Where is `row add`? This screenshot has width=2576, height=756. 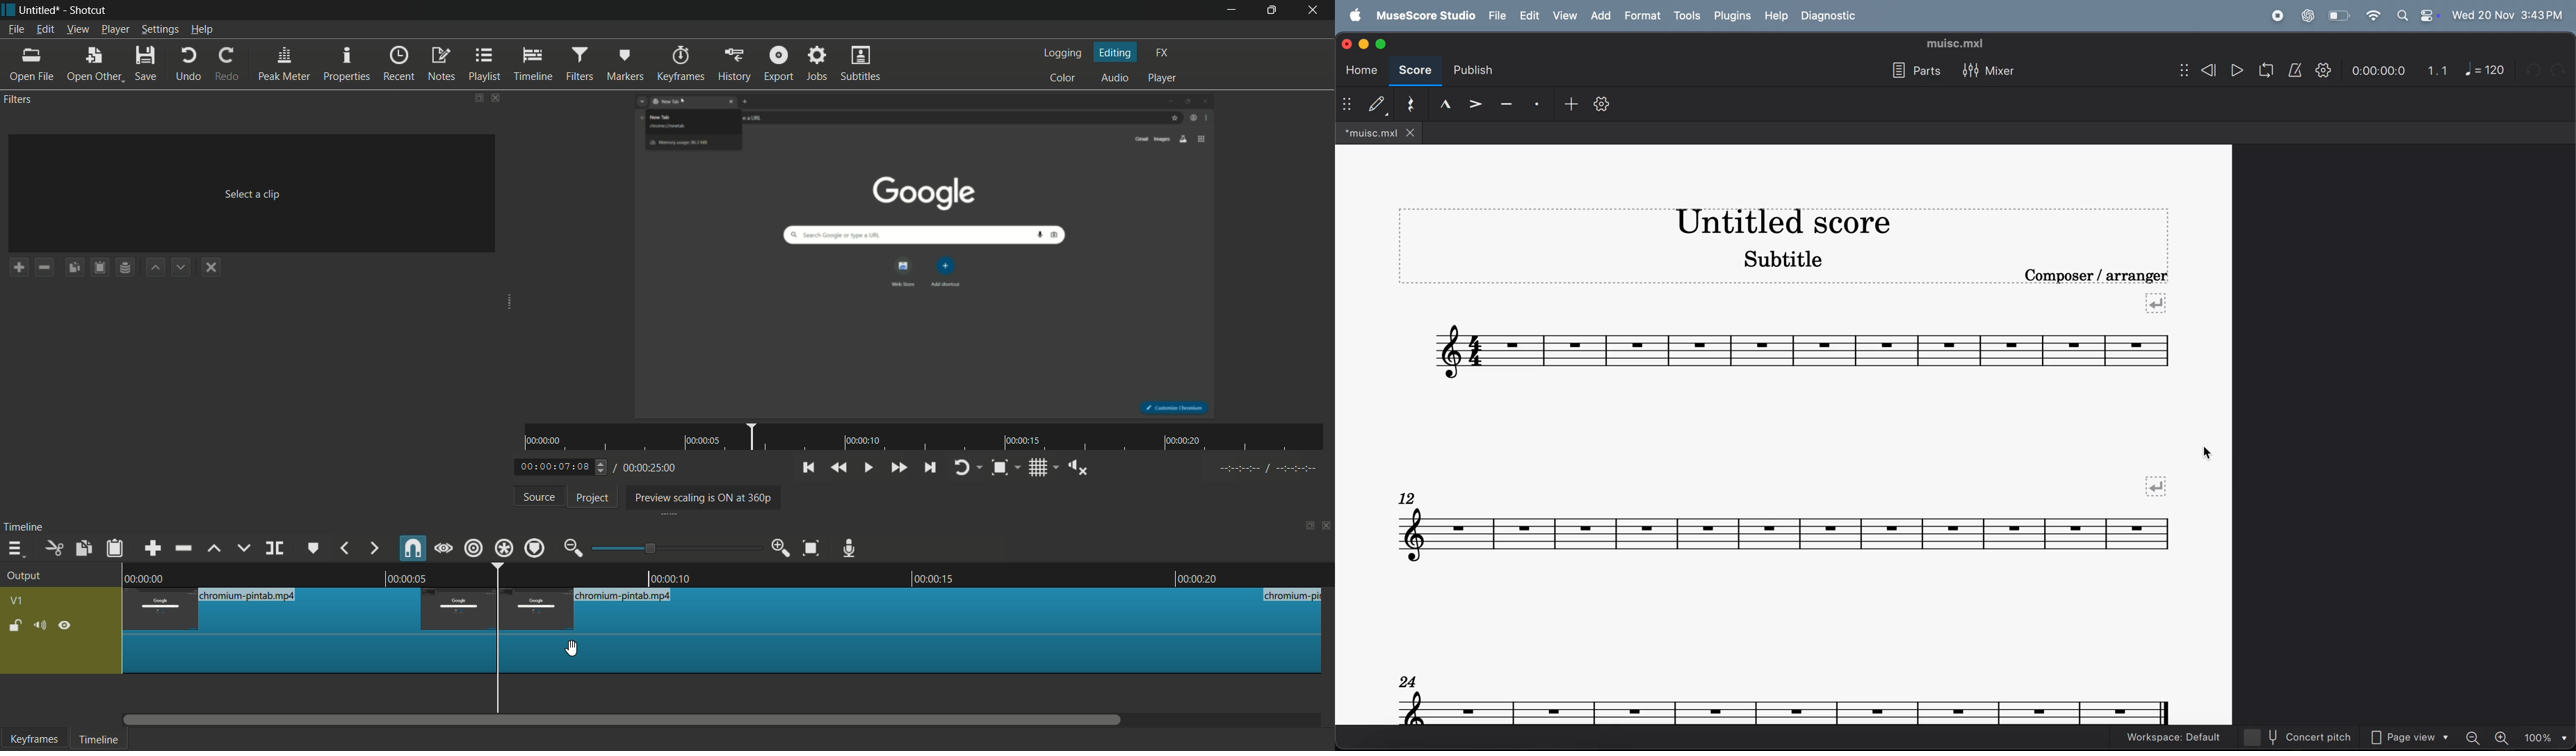 row add is located at coordinates (2158, 304).